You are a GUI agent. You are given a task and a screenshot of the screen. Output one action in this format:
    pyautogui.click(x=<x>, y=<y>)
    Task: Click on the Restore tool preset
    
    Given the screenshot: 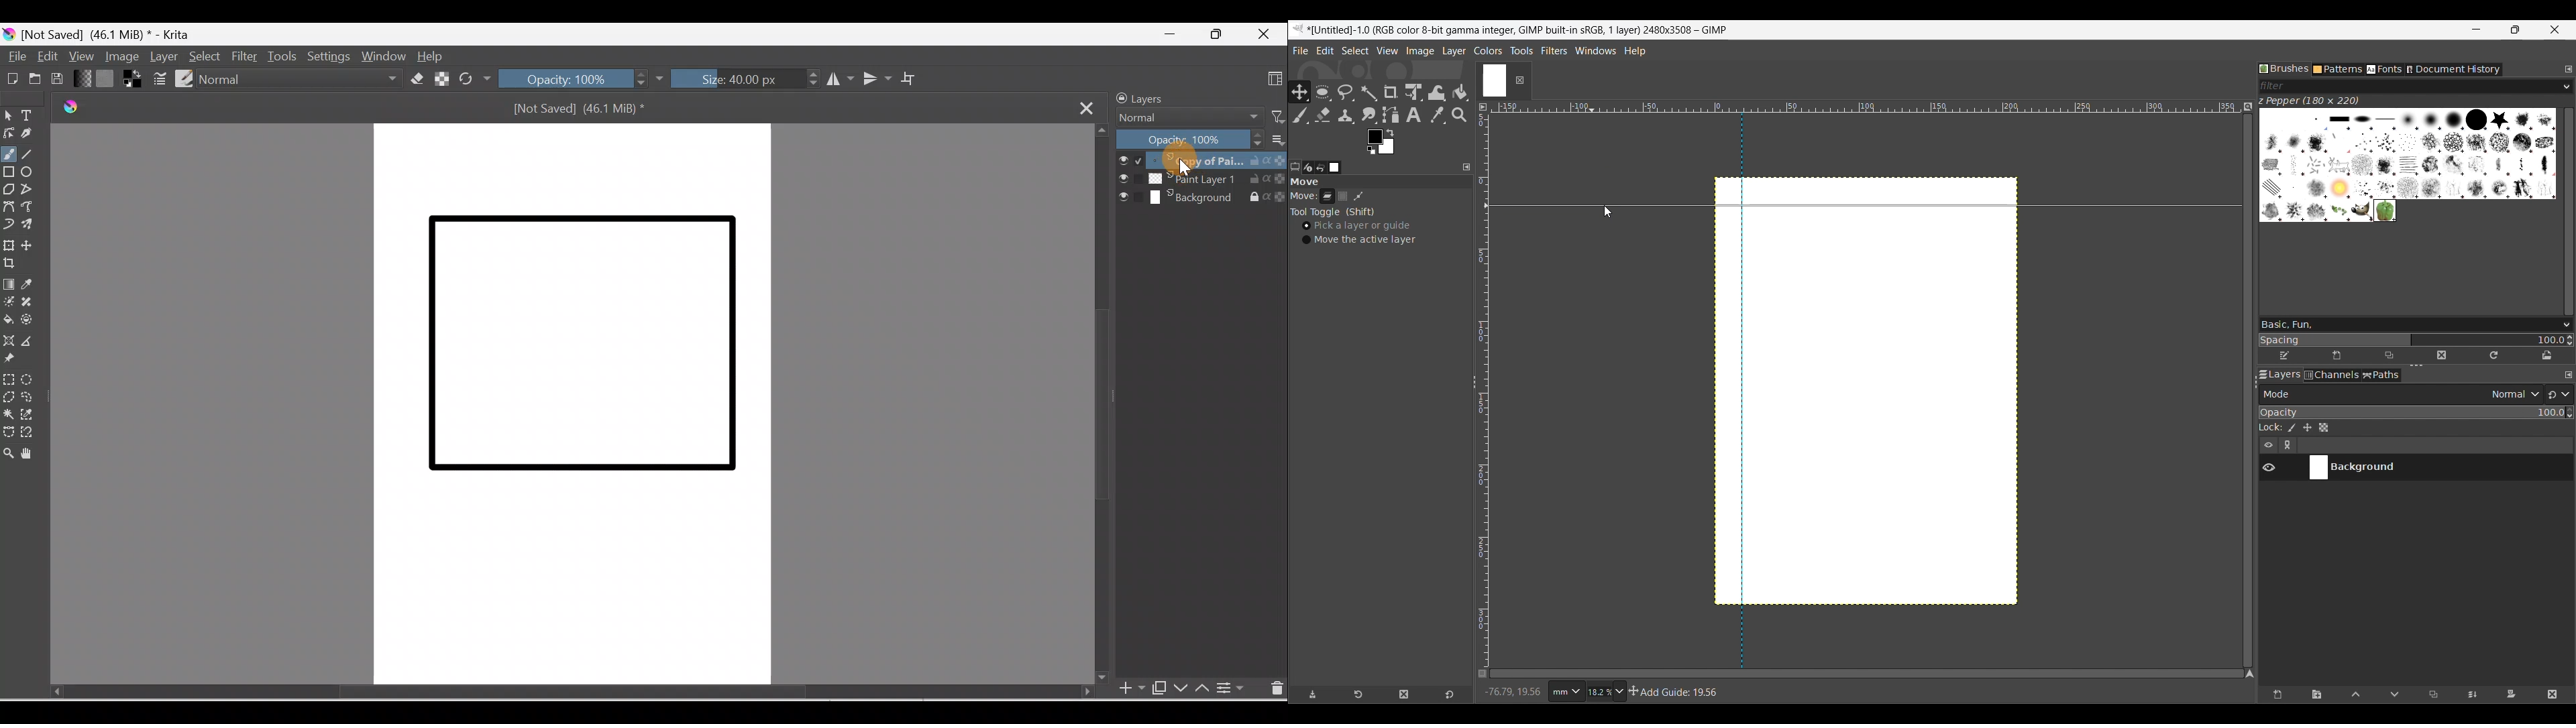 What is the action you would take?
    pyautogui.click(x=1358, y=695)
    